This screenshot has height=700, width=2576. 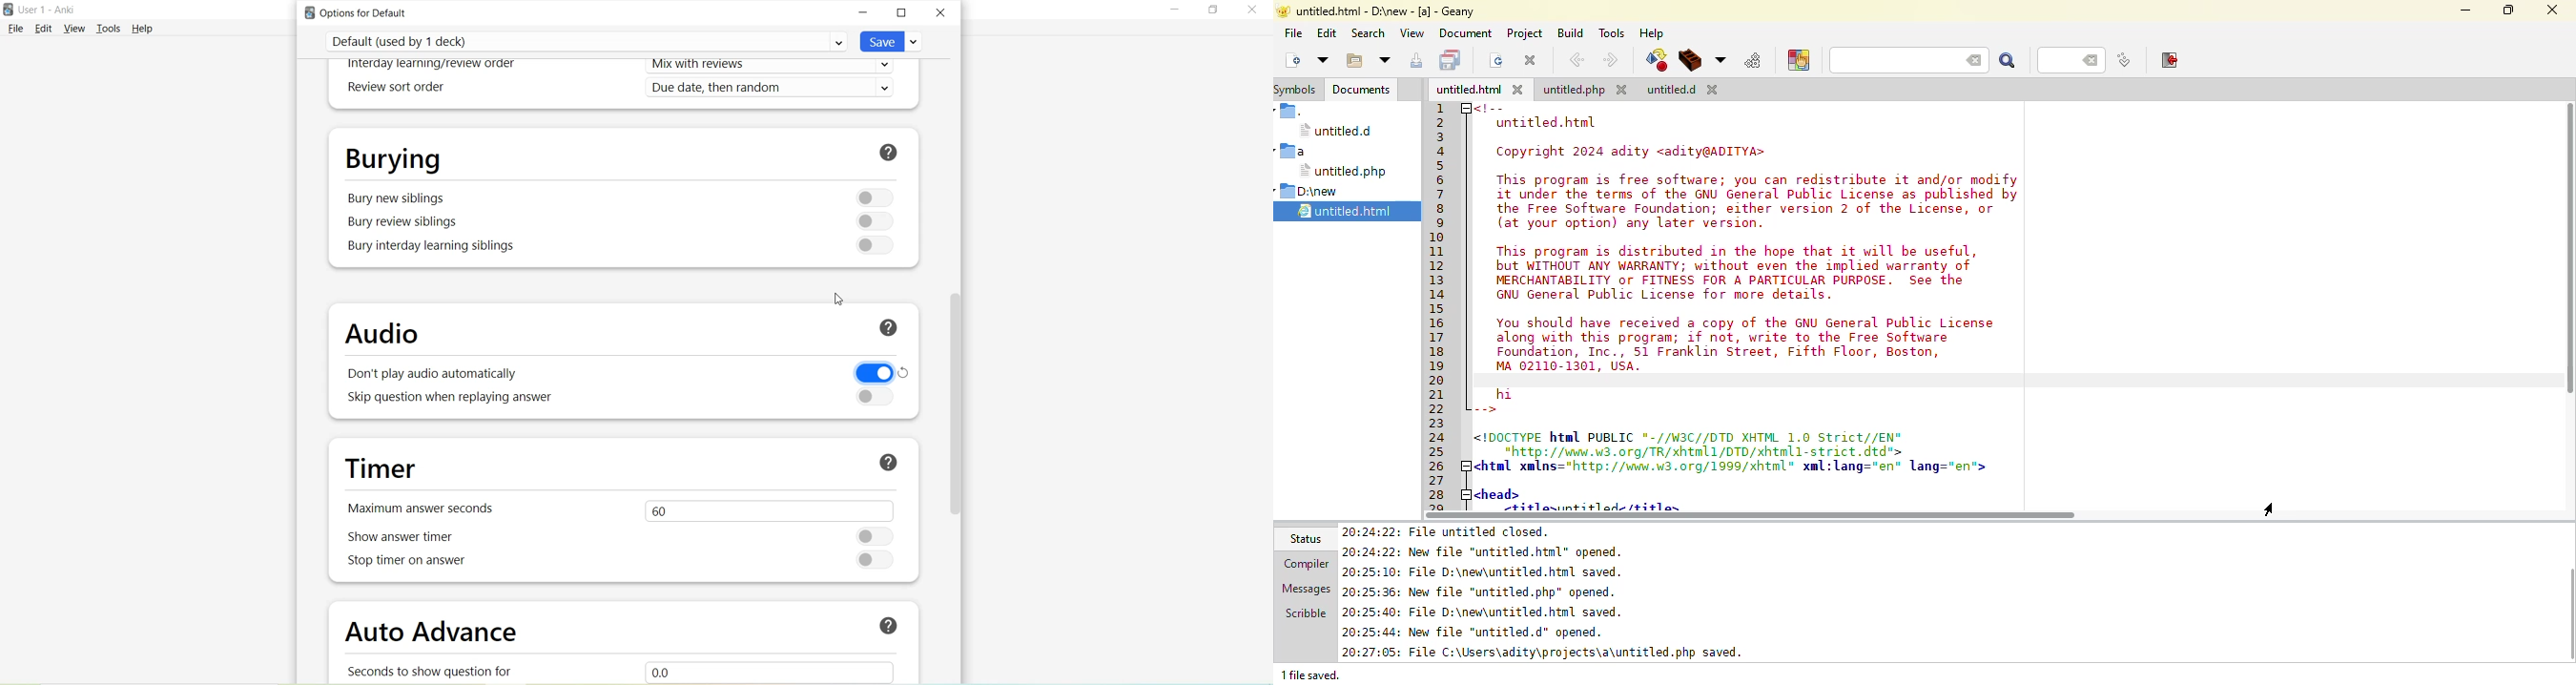 I want to click on 0.0, so click(x=784, y=670).